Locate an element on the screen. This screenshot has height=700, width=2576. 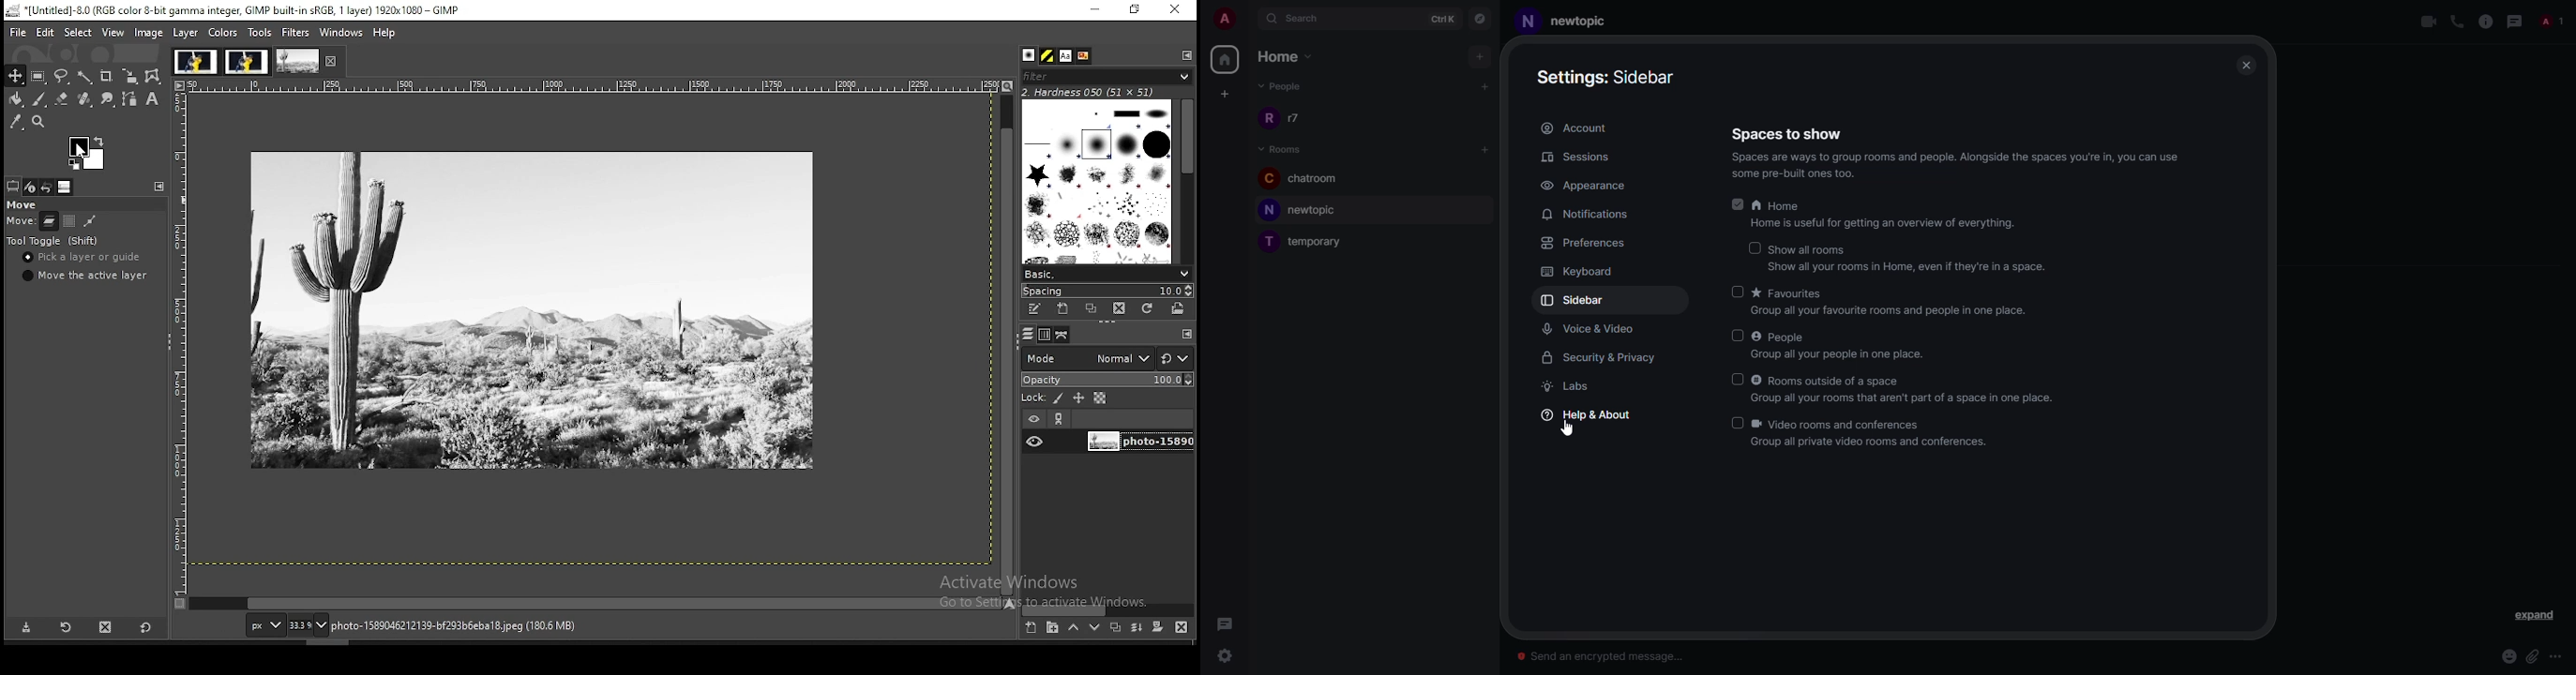
spaces to show is located at coordinates (1787, 133).